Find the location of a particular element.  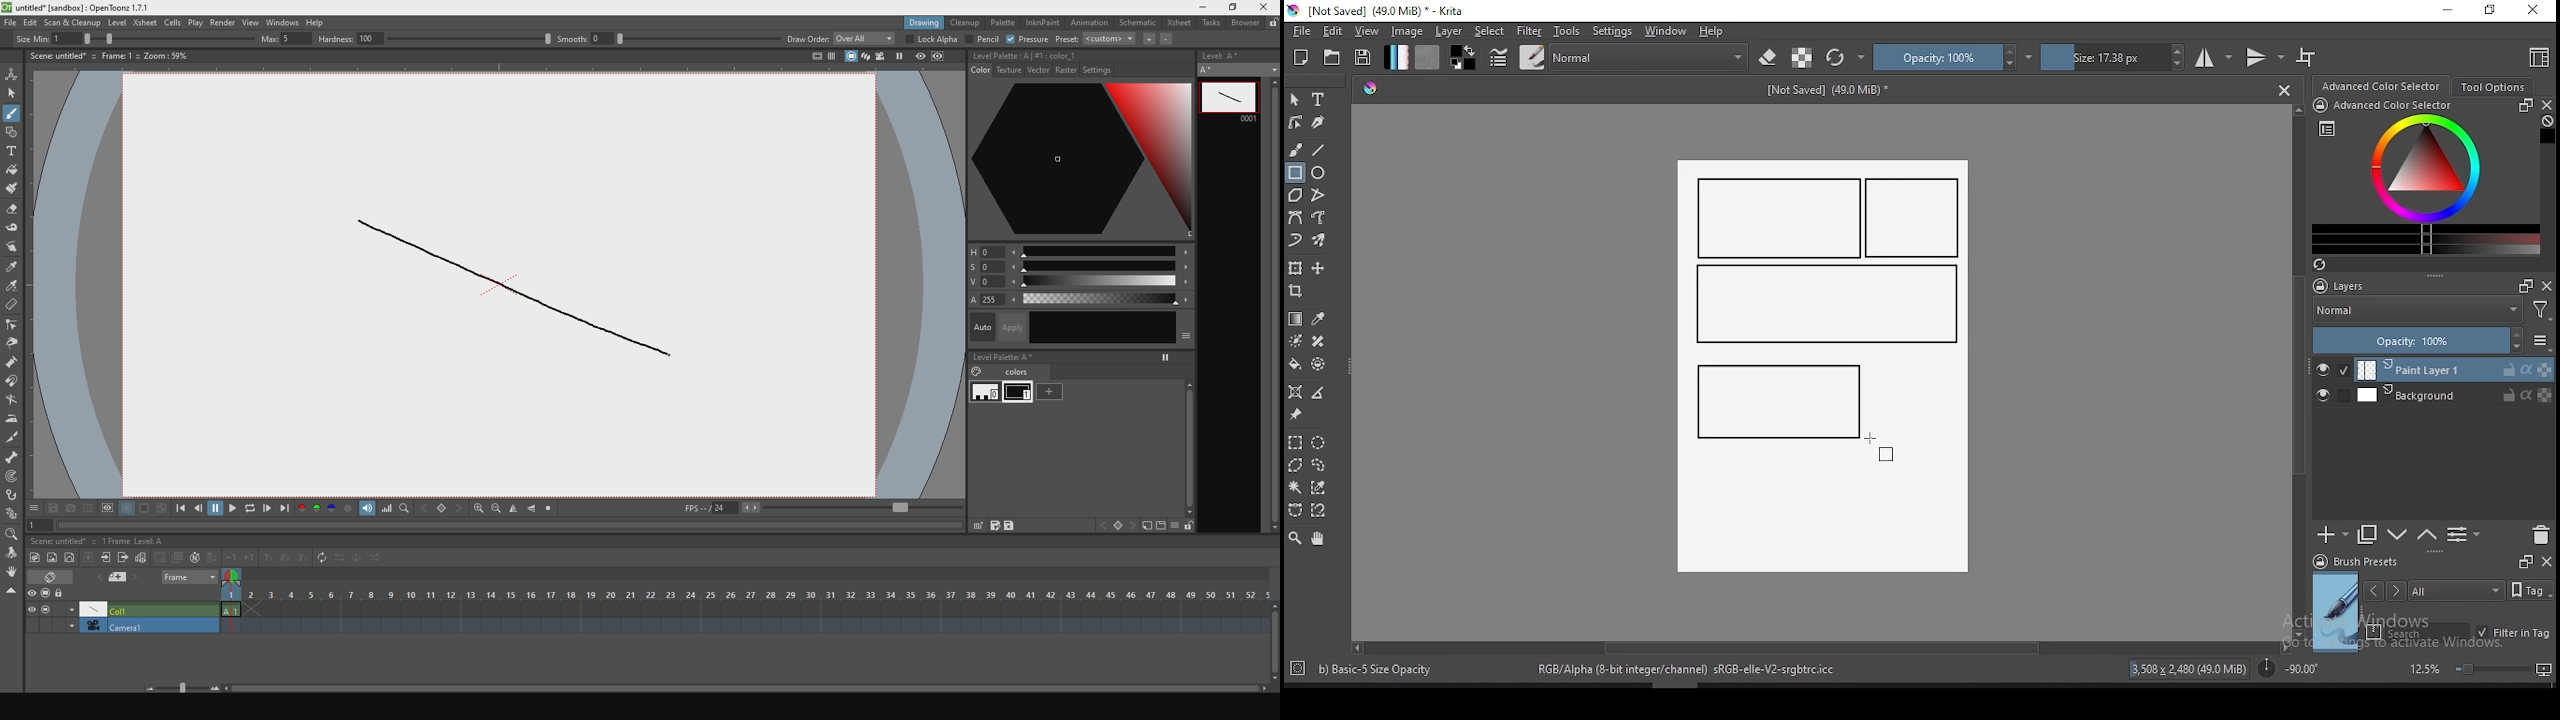

restore is located at coordinates (2494, 11).